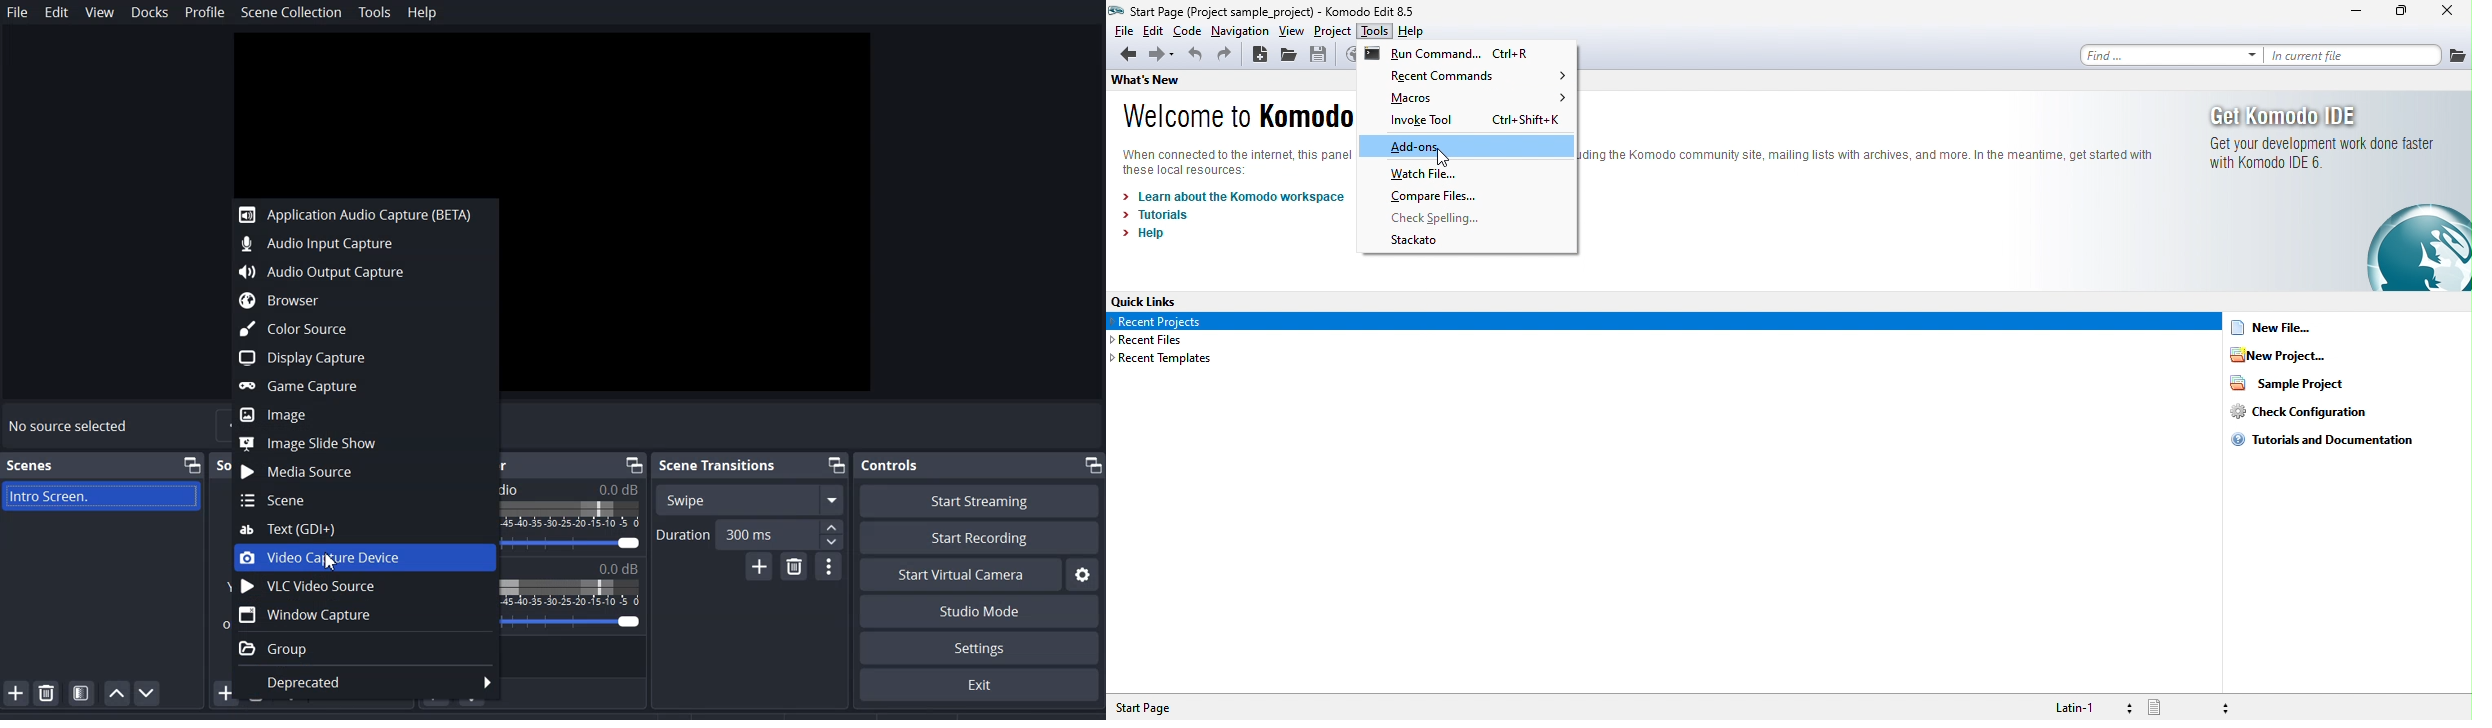  What do you see at coordinates (979, 500) in the screenshot?
I see `Start Streaming` at bounding box center [979, 500].